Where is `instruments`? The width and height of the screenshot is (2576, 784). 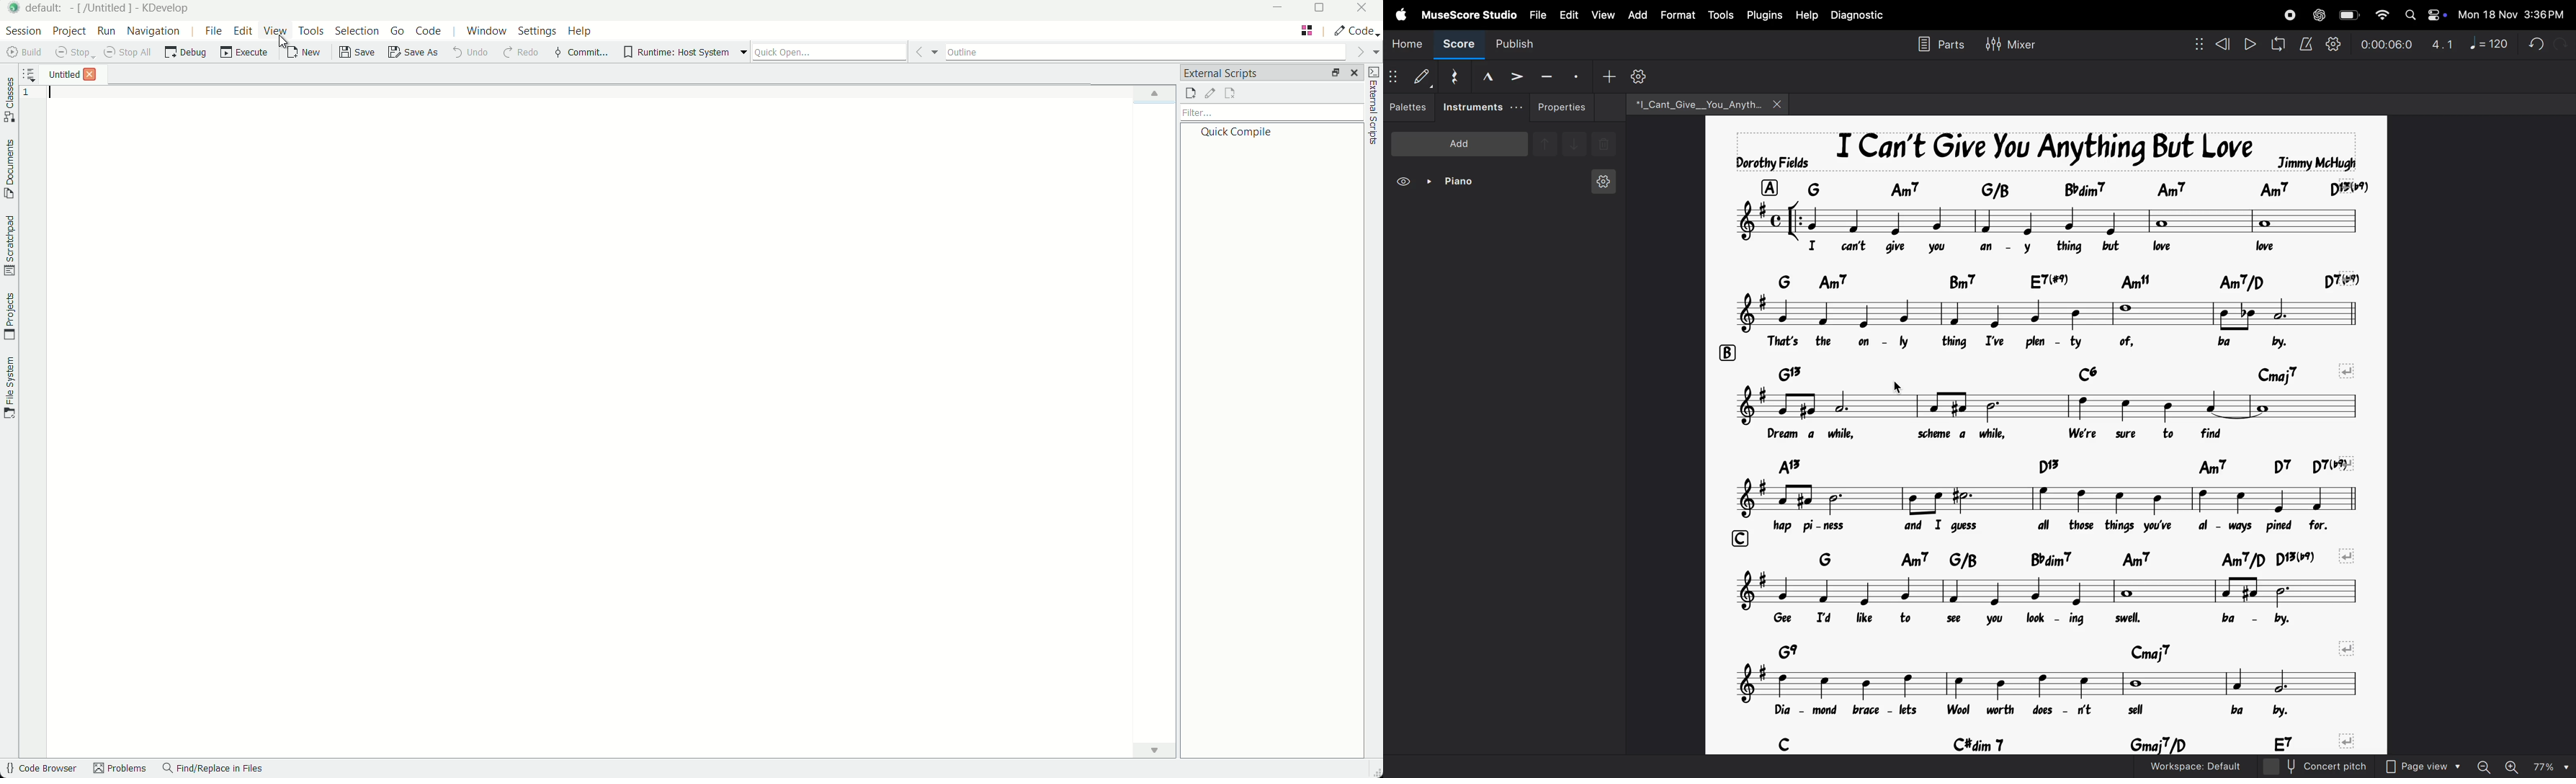 instruments is located at coordinates (1482, 106).